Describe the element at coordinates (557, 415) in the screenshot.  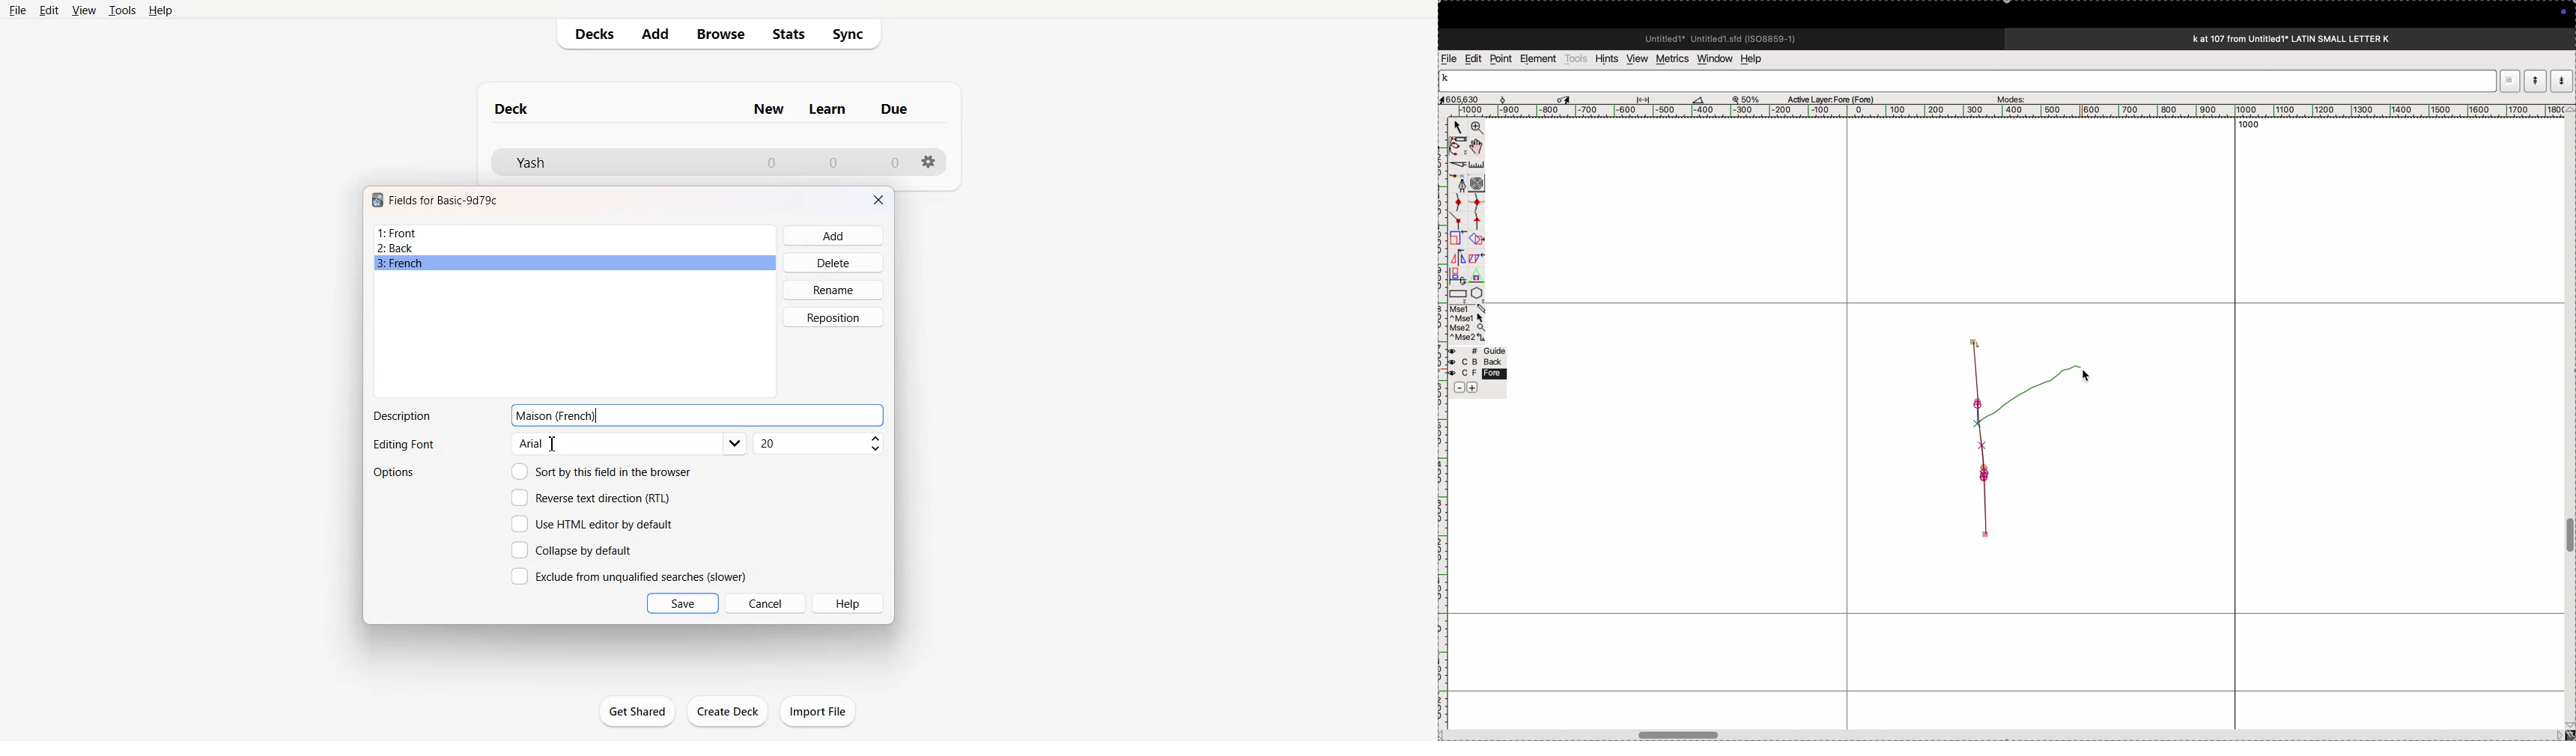
I see `Text` at that location.